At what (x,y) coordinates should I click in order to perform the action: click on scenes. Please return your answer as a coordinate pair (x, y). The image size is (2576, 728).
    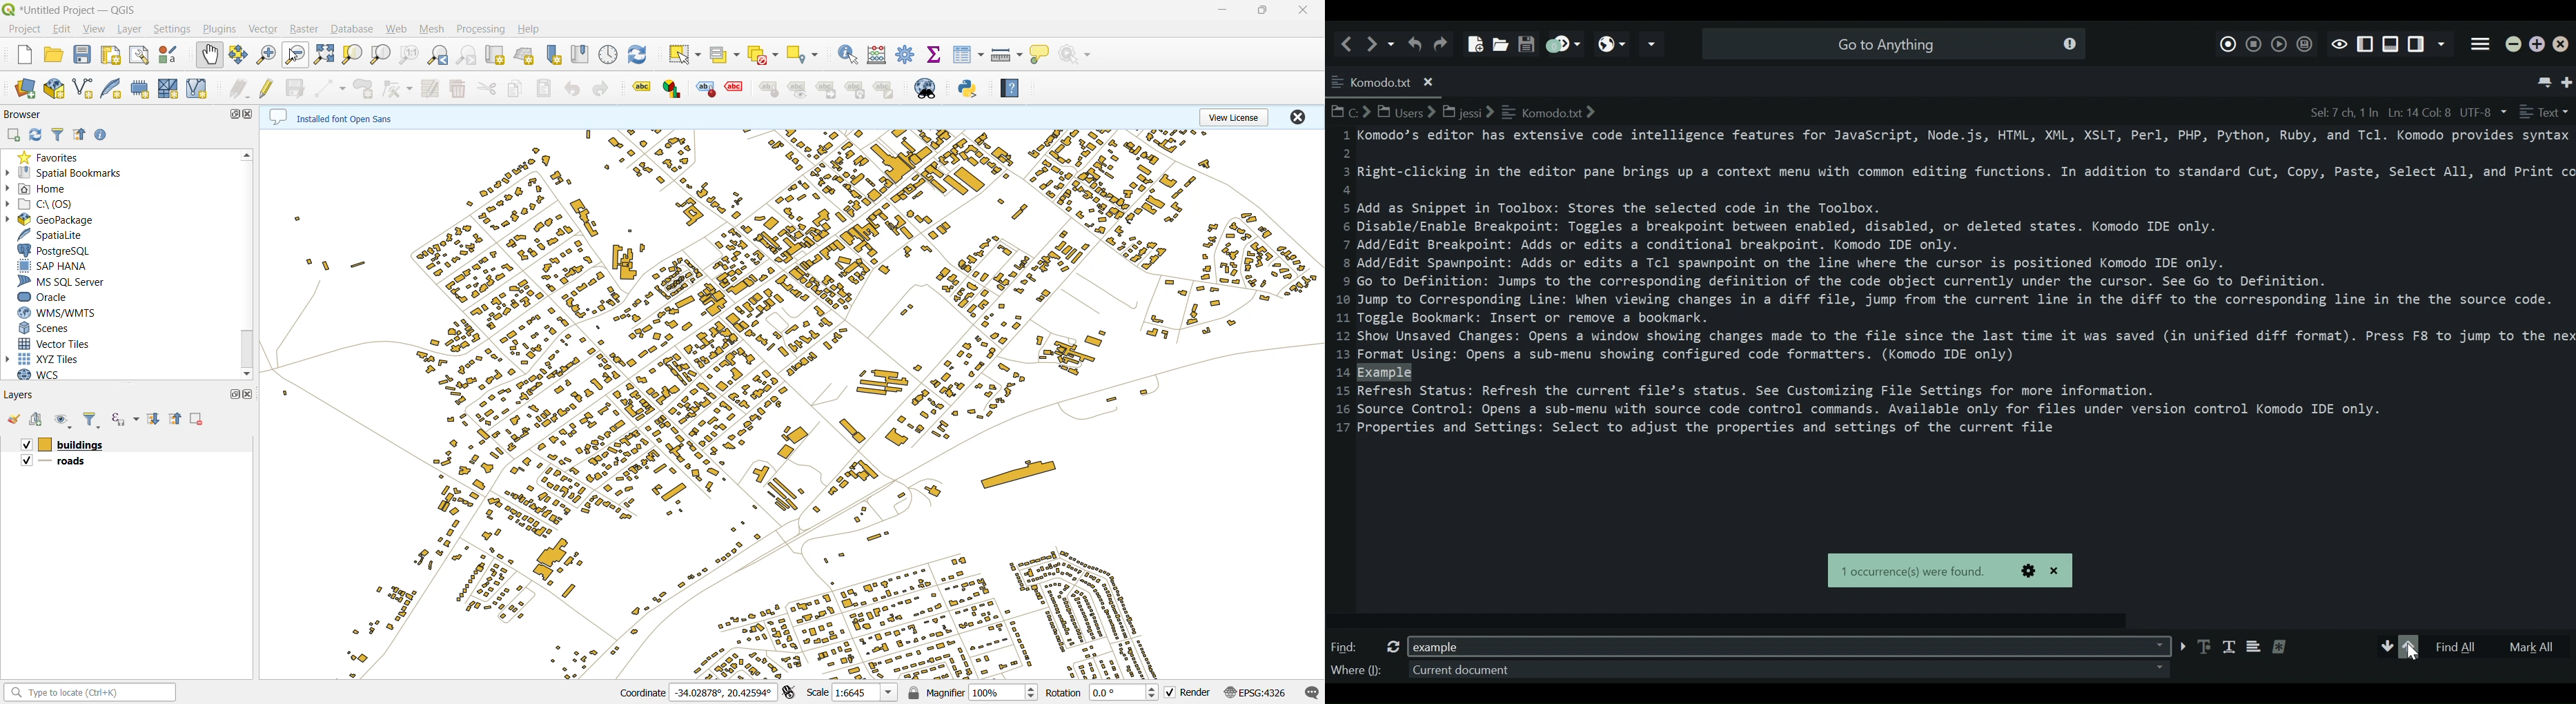
    Looking at the image, I should click on (48, 328).